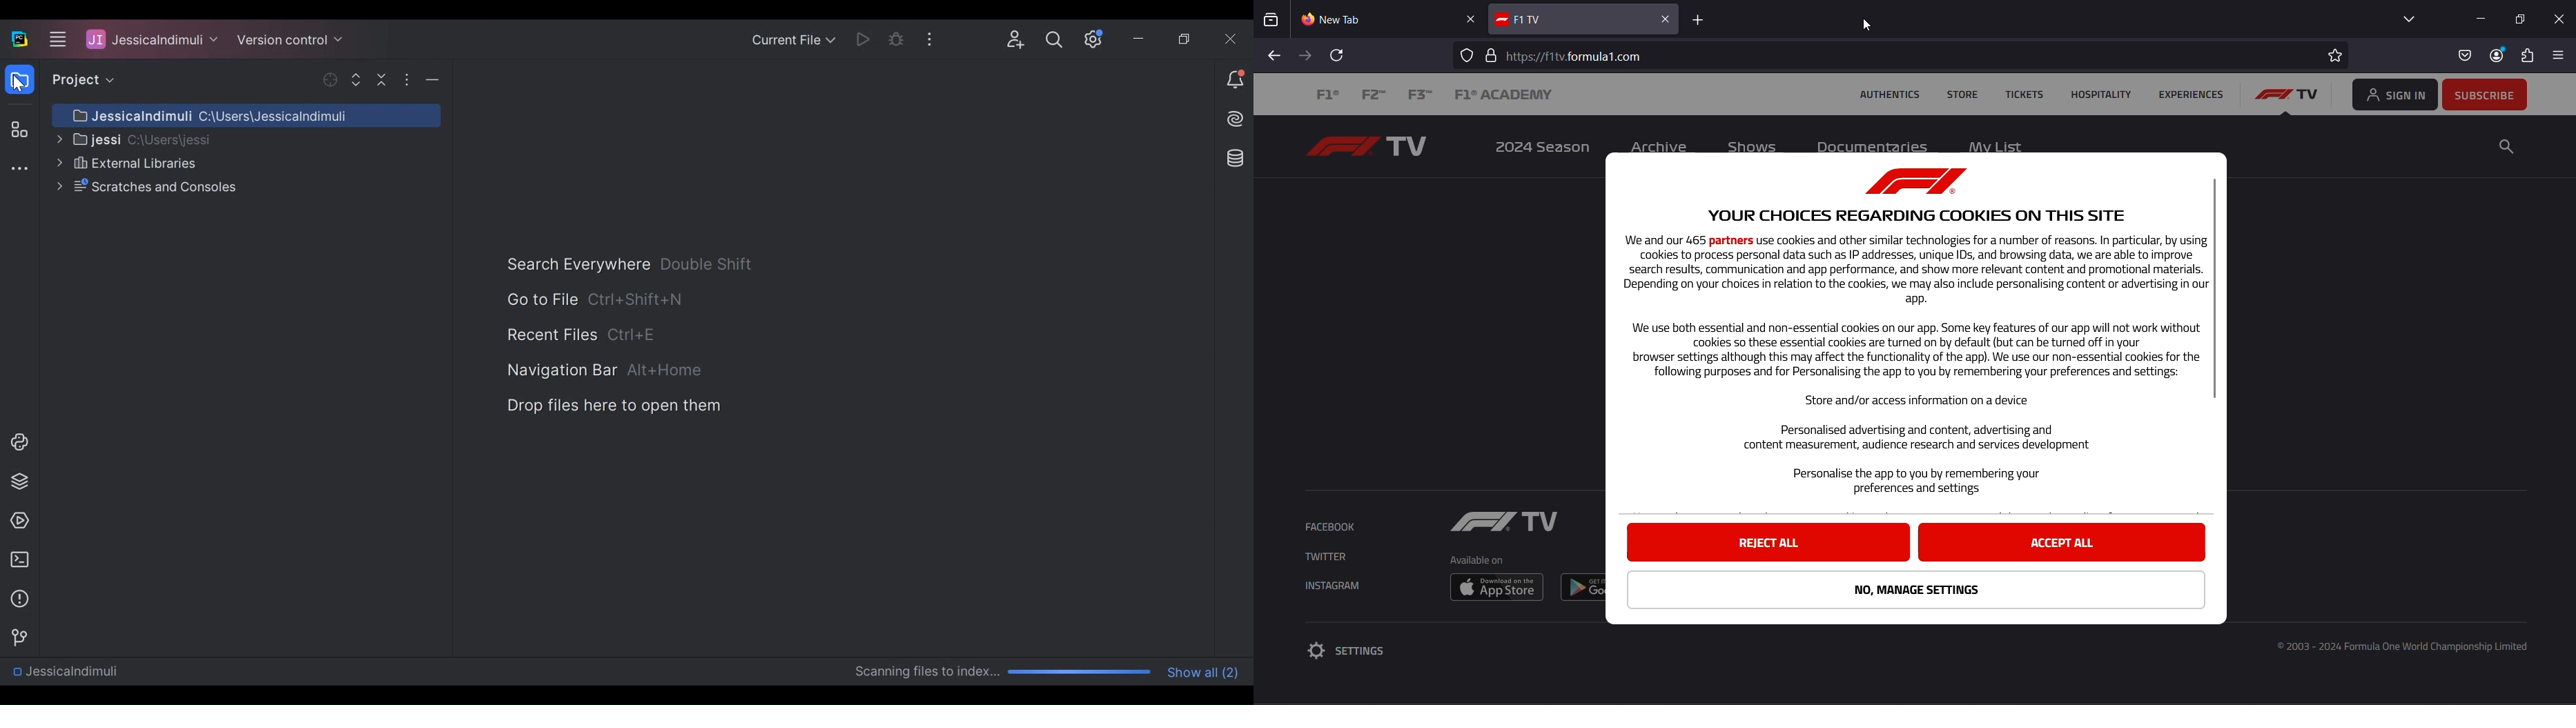  What do you see at coordinates (152, 187) in the screenshot?
I see `Scratches and Consoles` at bounding box center [152, 187].